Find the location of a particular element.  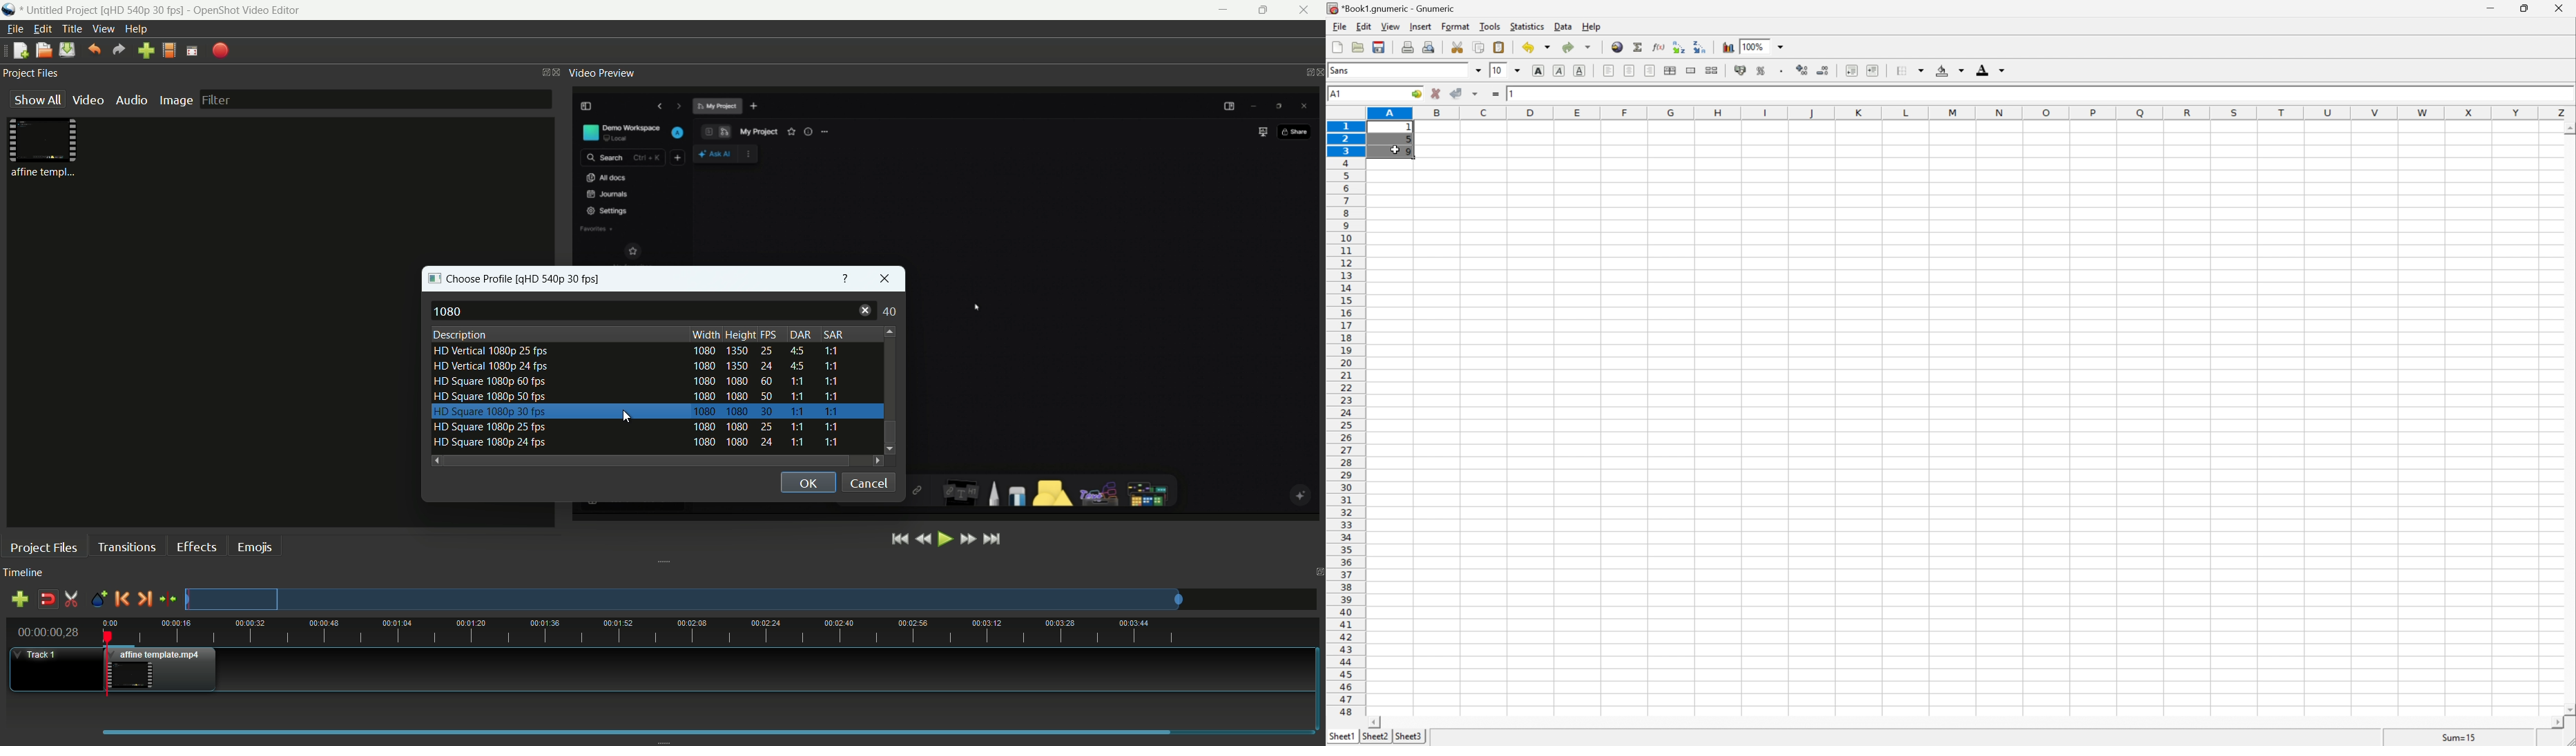

profile-1 is located at coordinates (637, 352).